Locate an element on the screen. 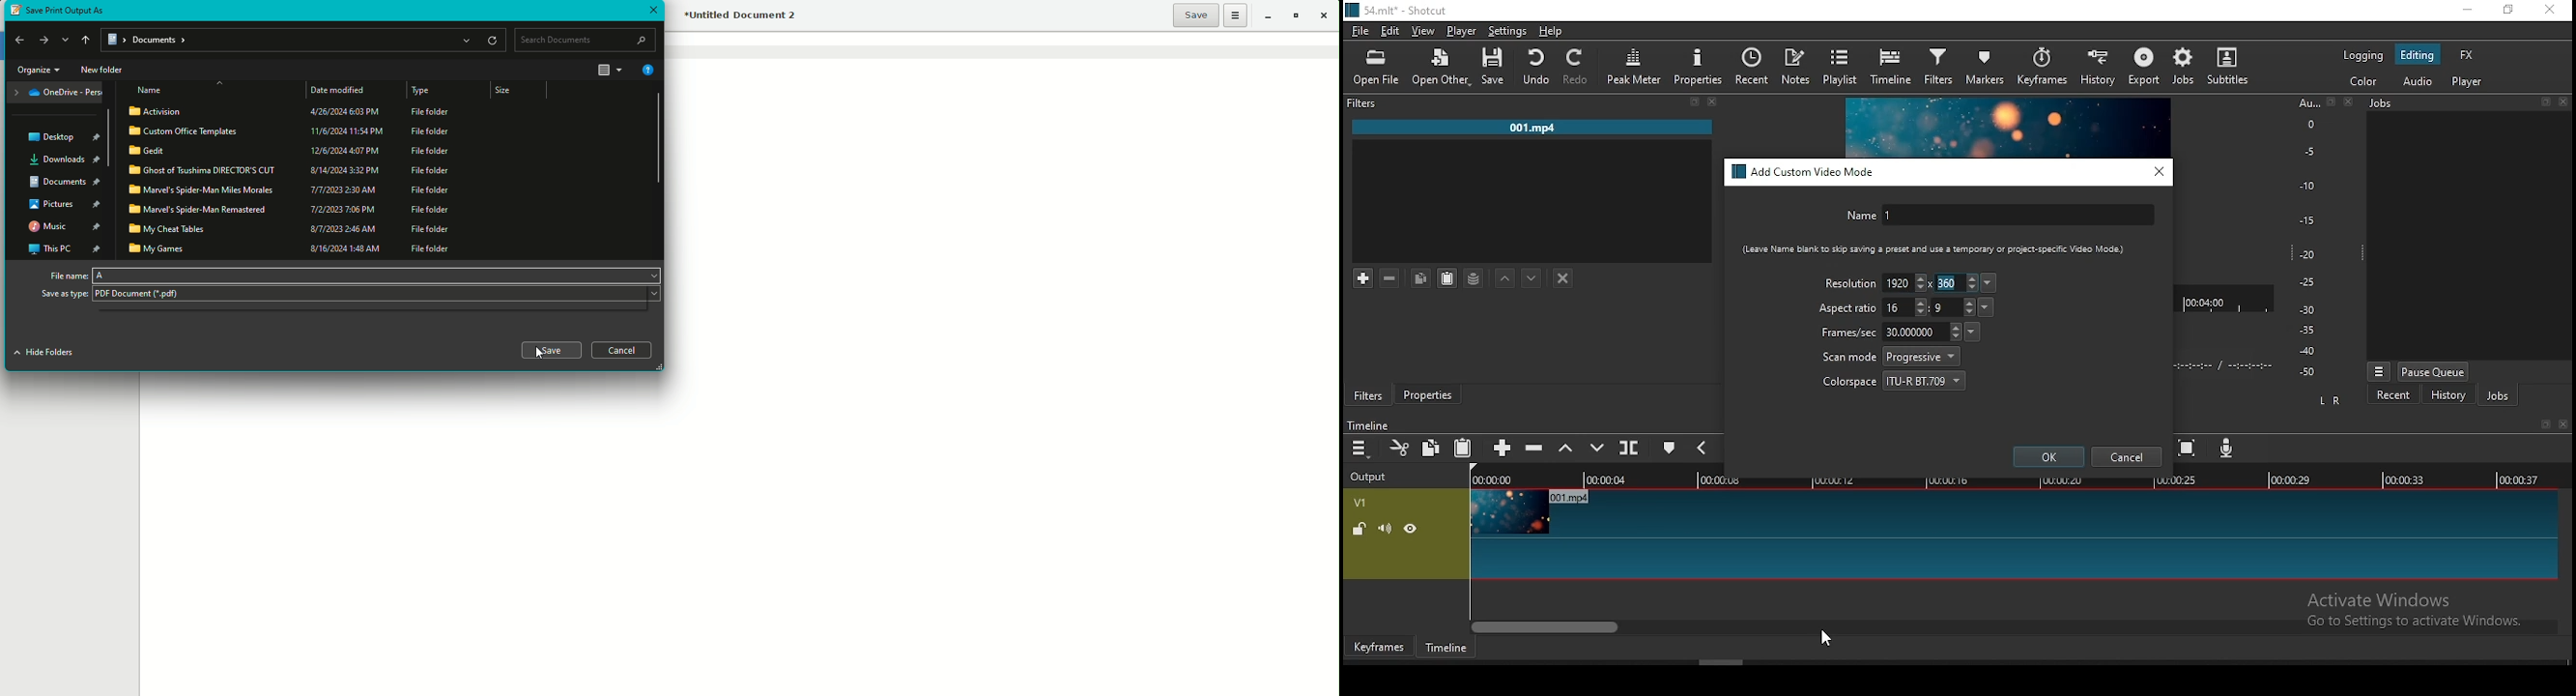 The image size is (2576, 700). 00:00:08 is located at coordinates (1728, 480).